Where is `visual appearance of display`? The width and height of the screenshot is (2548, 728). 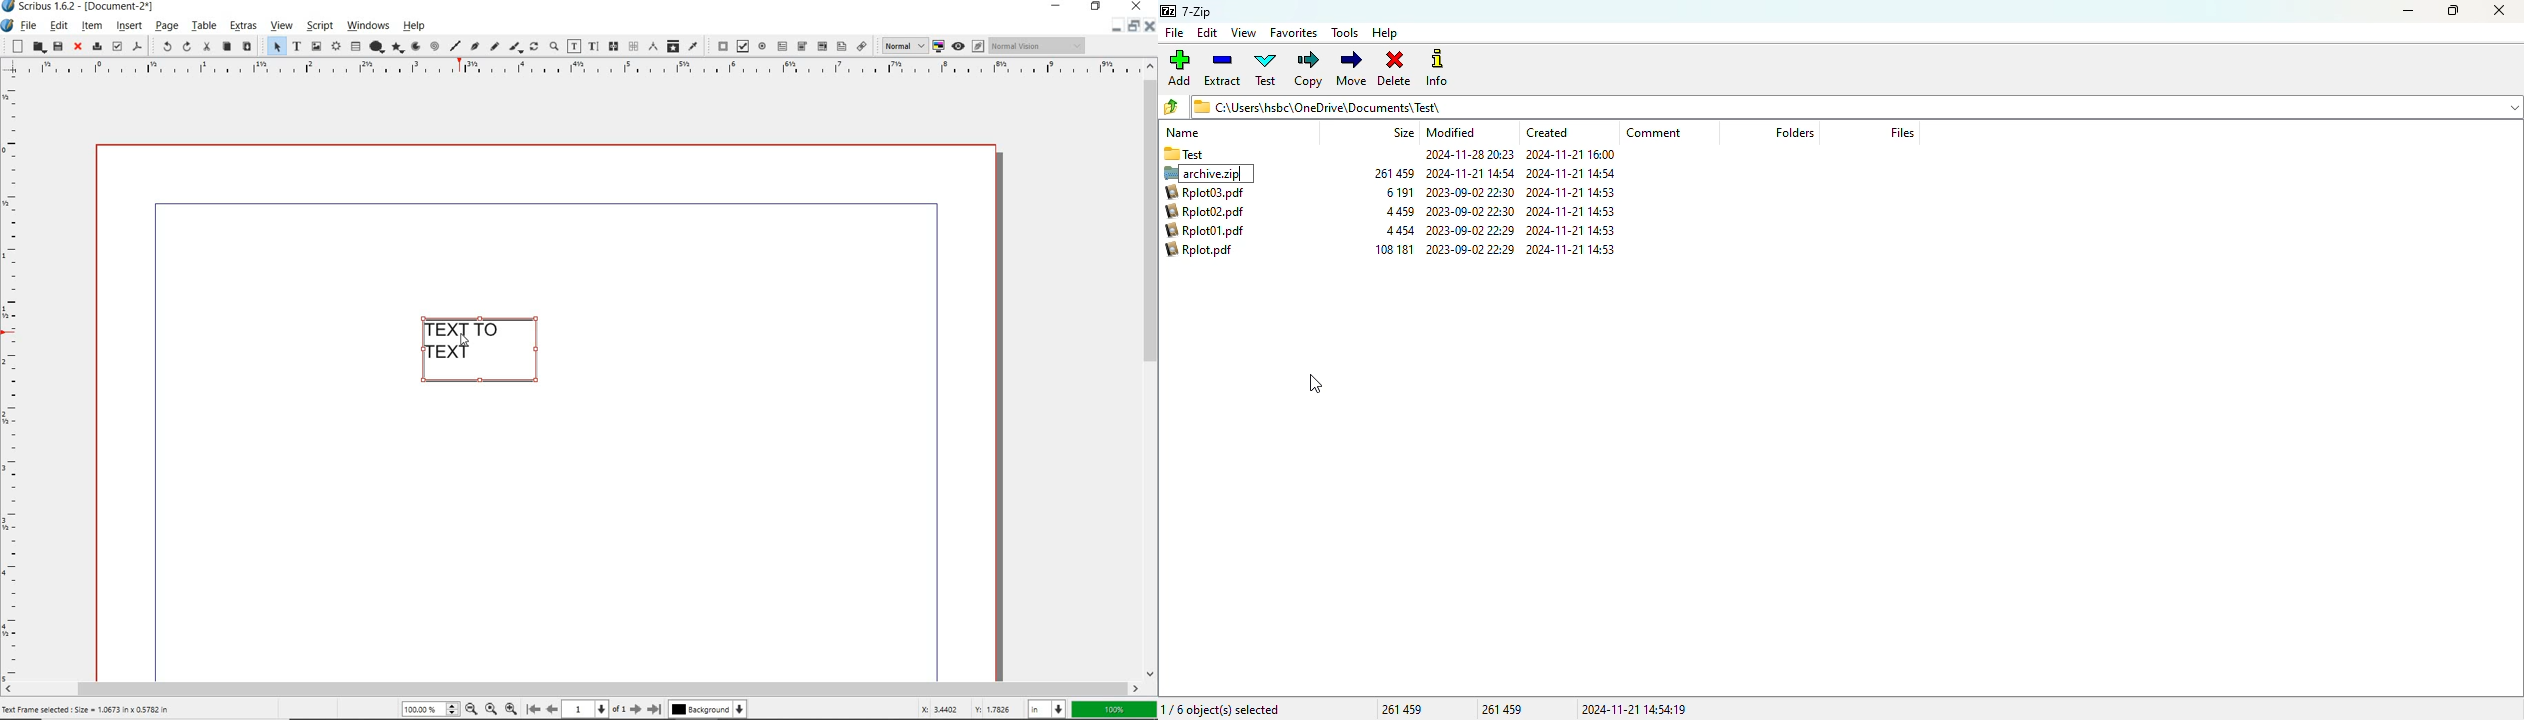
visual appearance of display is located at coordinates (1037, 46).